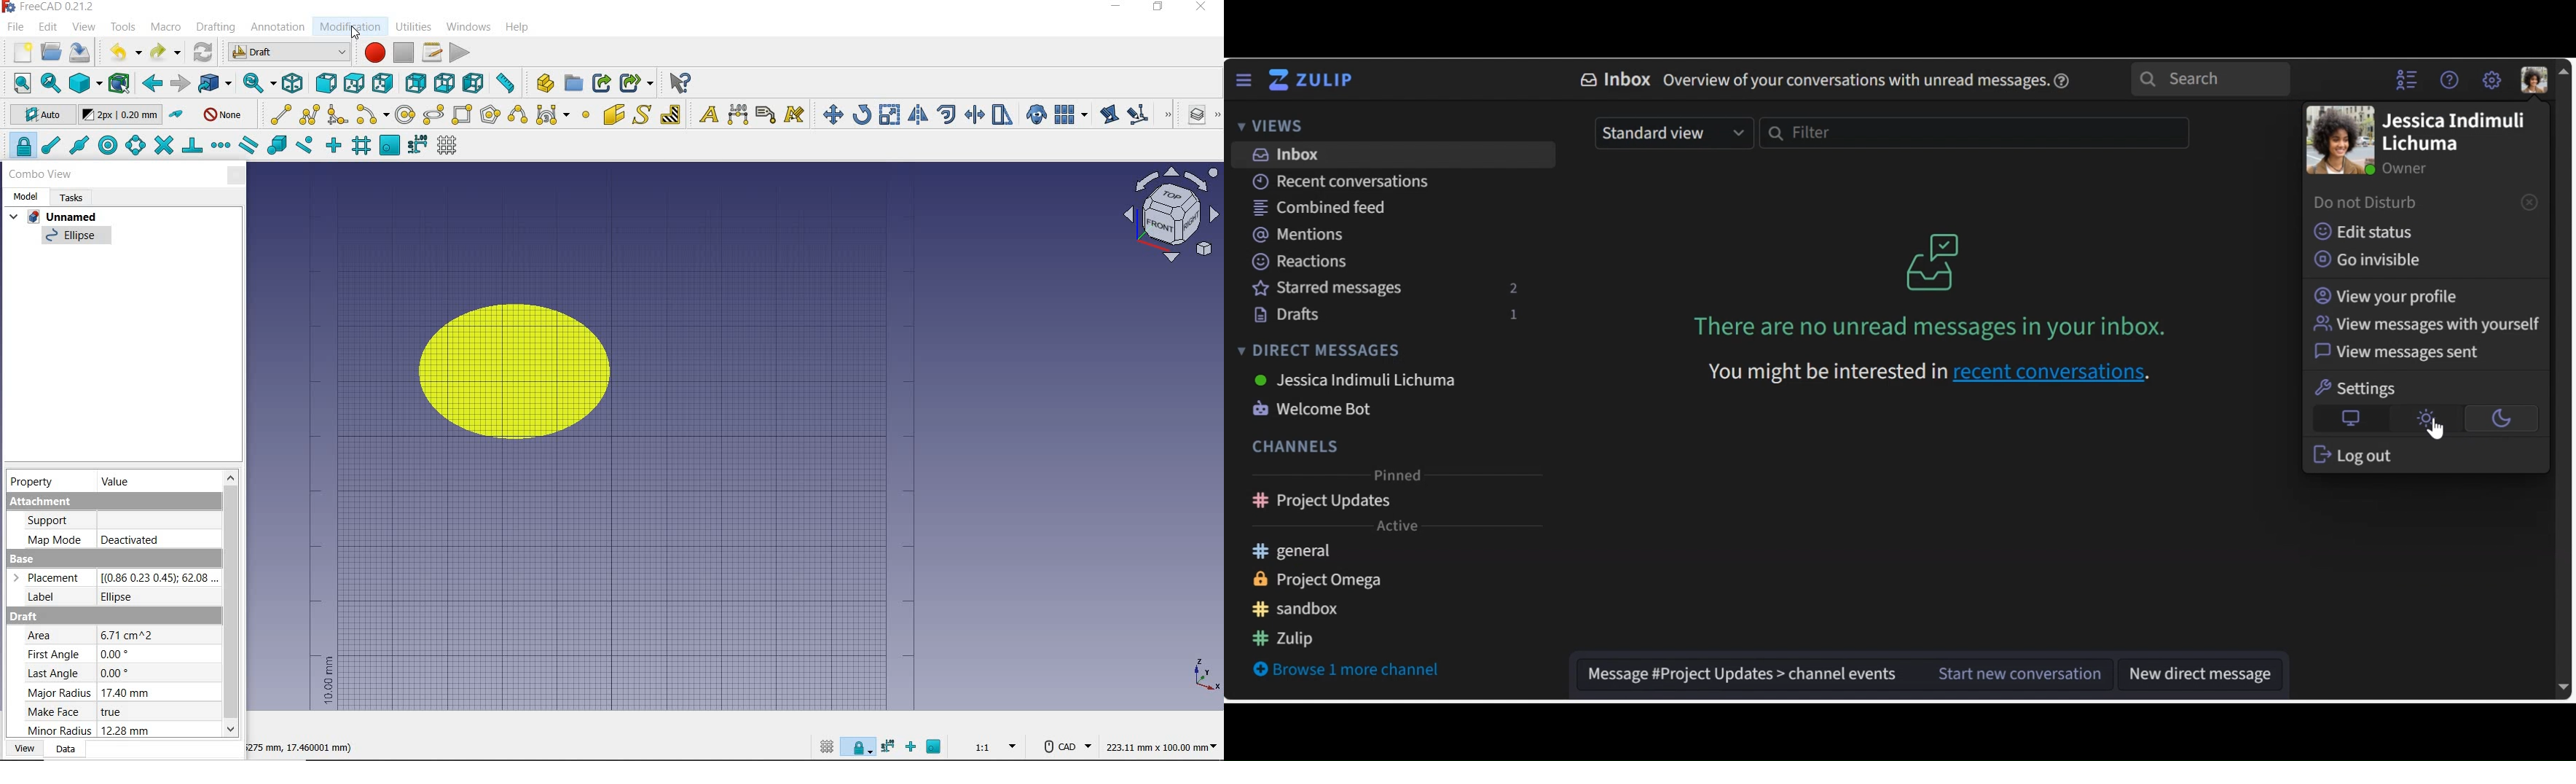 This screenshot has width=2576, height=784. What do you see at coordinates (23, 748) in the screenshot?
I see `view` at bounding box center [23, 748].